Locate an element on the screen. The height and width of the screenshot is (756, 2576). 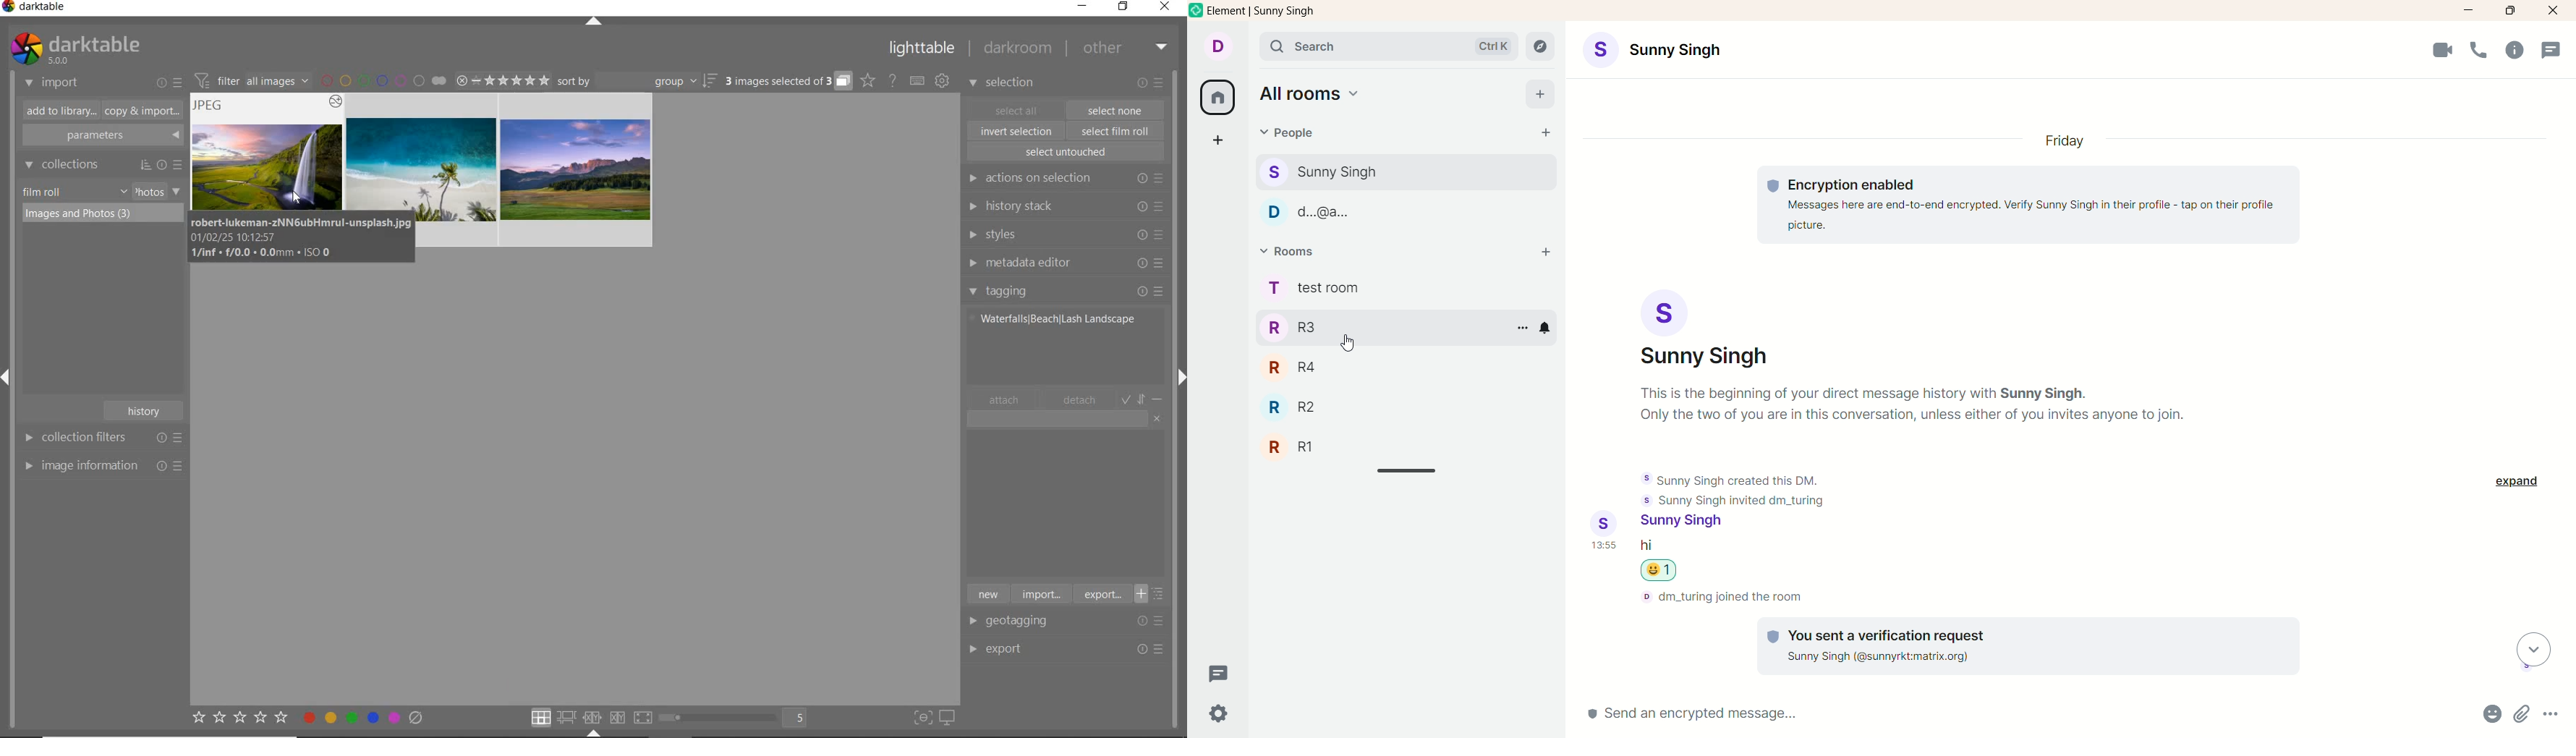
close is located at coordinates (2555, 11).